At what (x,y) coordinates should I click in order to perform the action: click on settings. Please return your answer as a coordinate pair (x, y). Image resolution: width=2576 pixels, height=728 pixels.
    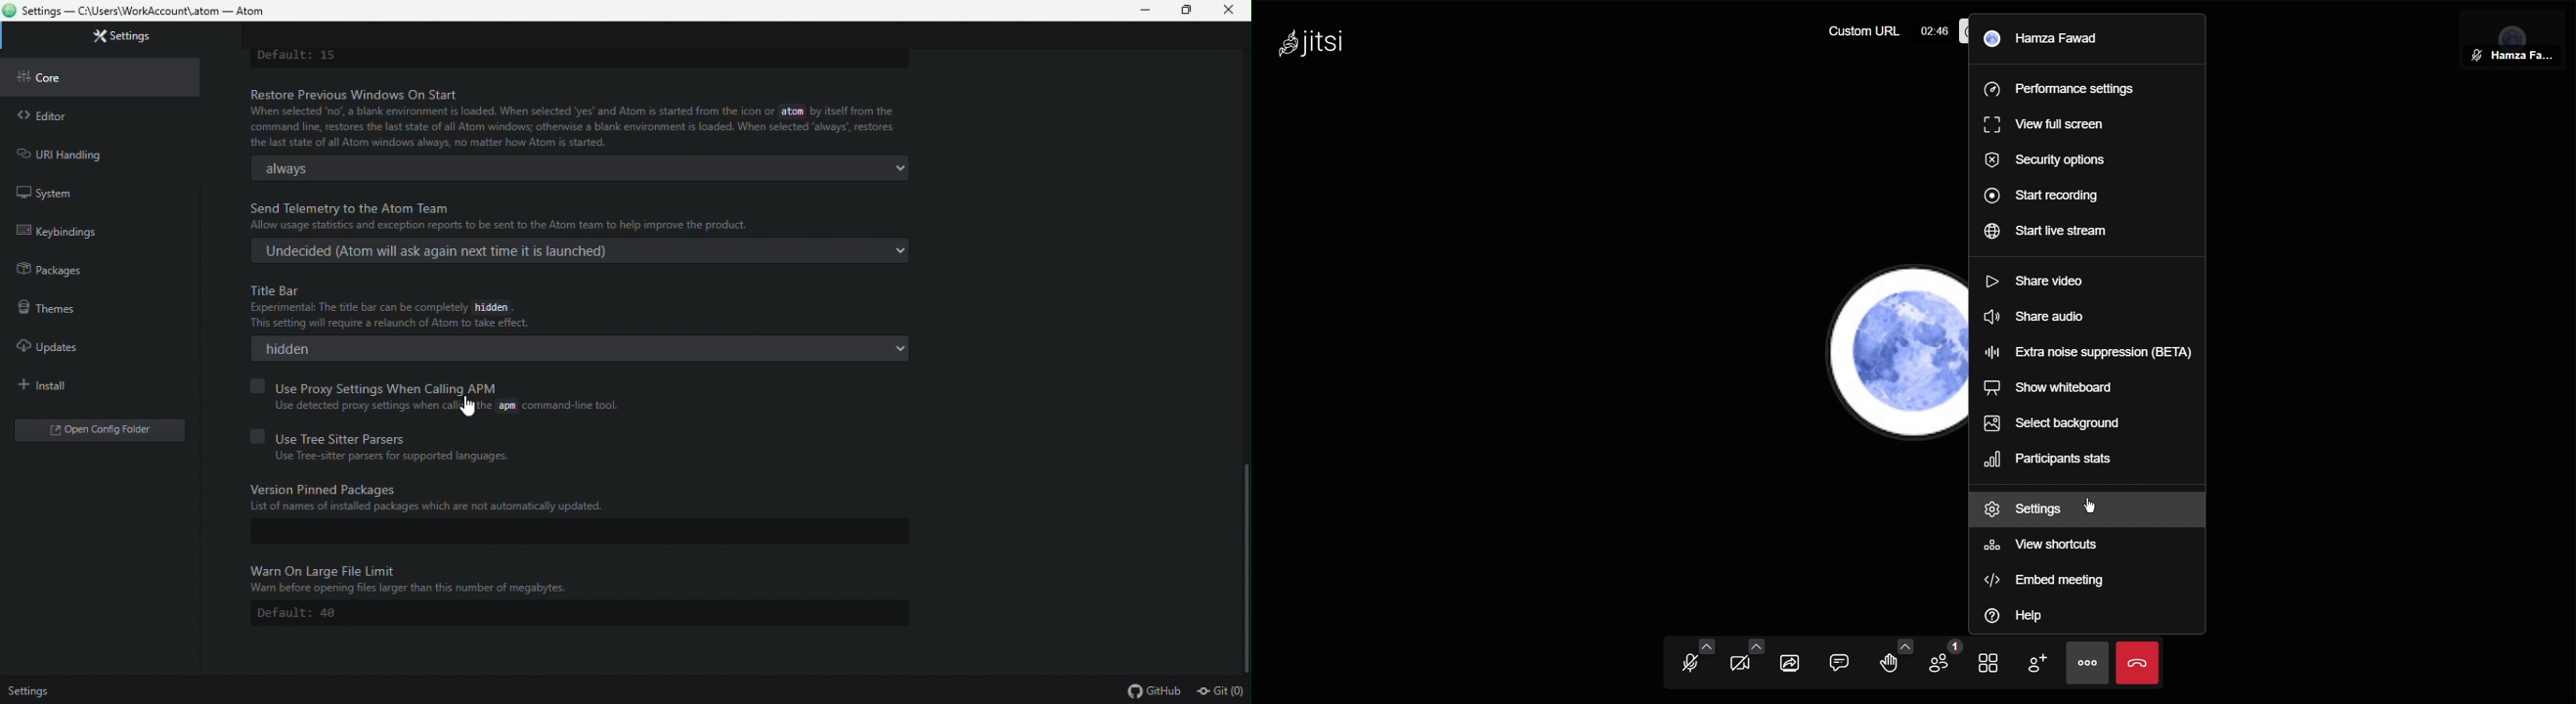
    Looking at the image, I should click on (30, 692).